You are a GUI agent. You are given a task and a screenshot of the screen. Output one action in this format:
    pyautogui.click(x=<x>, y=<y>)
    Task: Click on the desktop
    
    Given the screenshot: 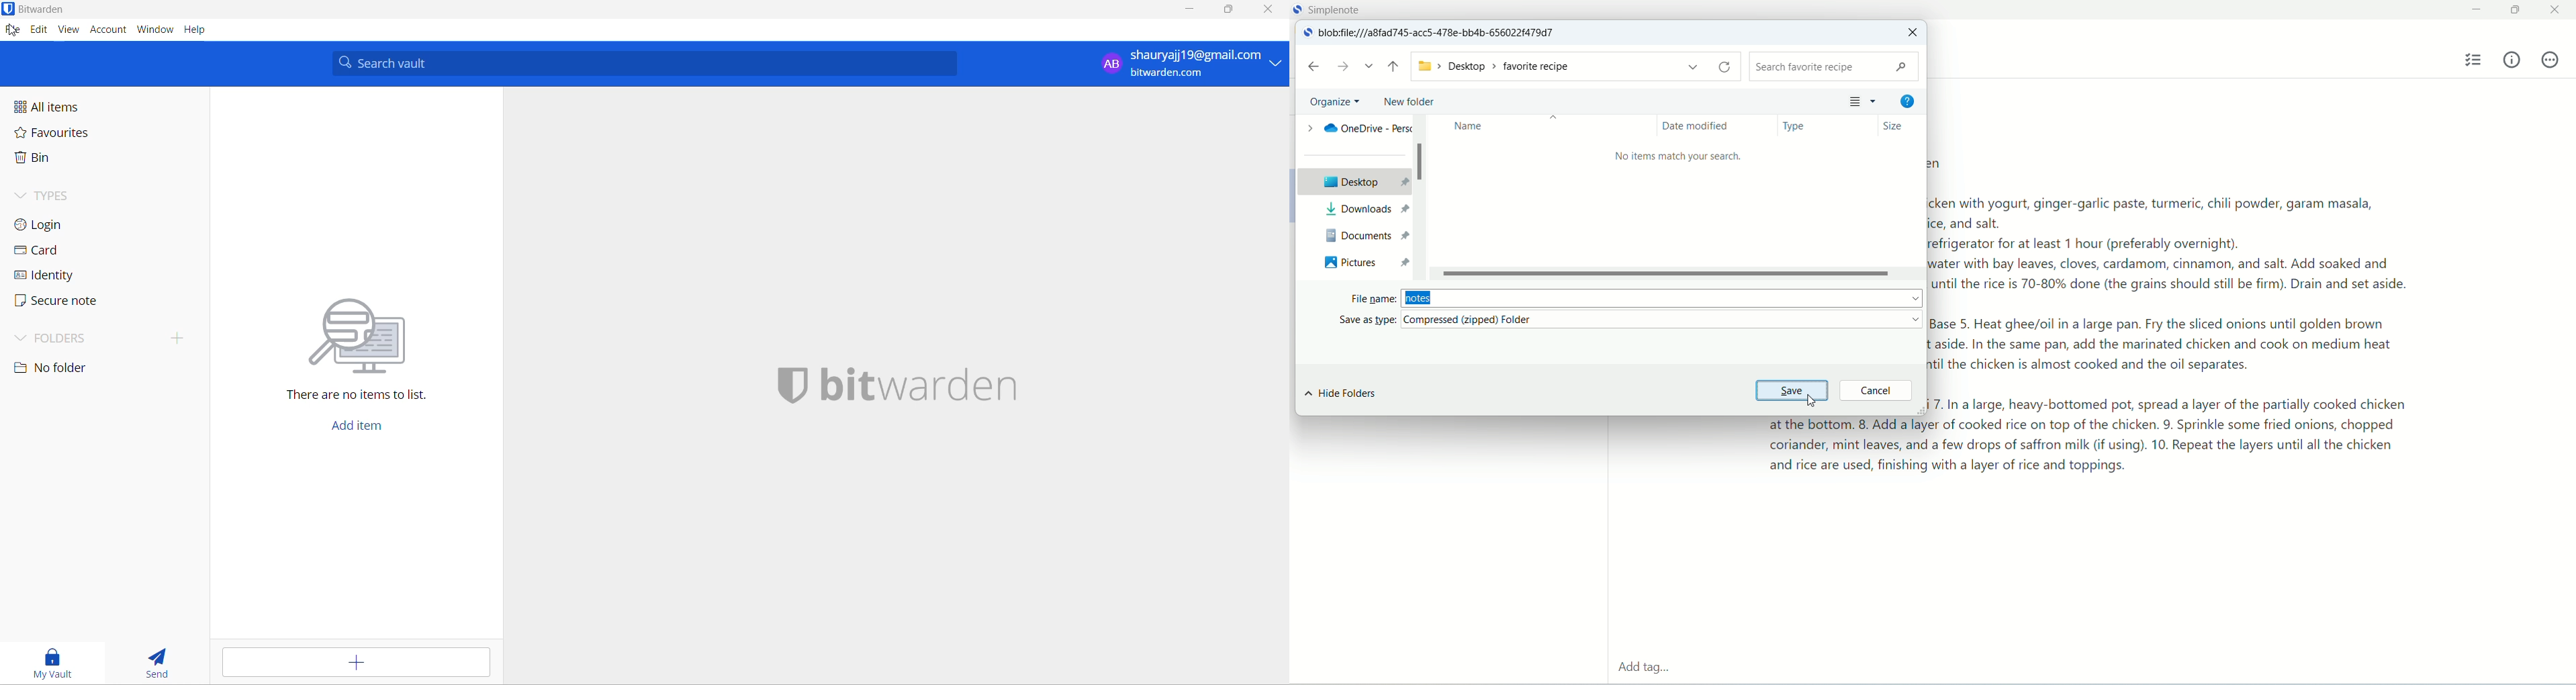 What is the action you would take?
    pyautogui.click(x=1352, y=180)
    